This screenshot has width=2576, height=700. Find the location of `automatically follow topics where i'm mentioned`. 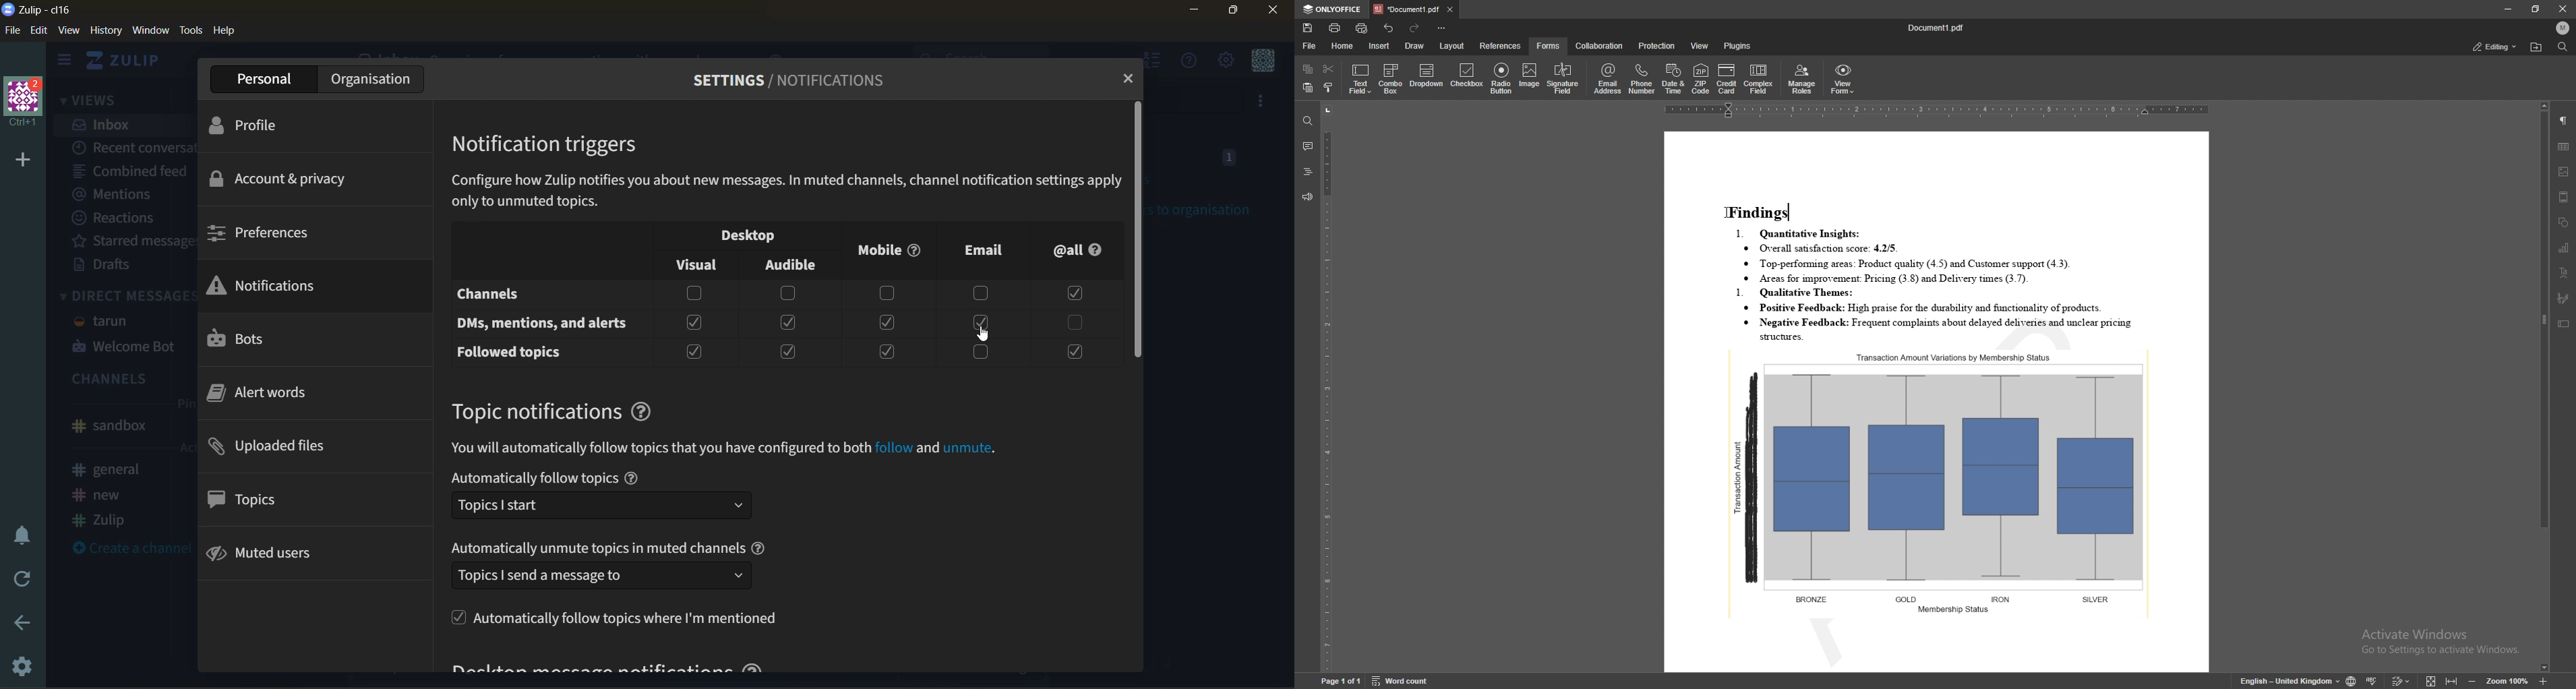

automatically follow topics where i'm mentioned is located at coordinates (622, 621).